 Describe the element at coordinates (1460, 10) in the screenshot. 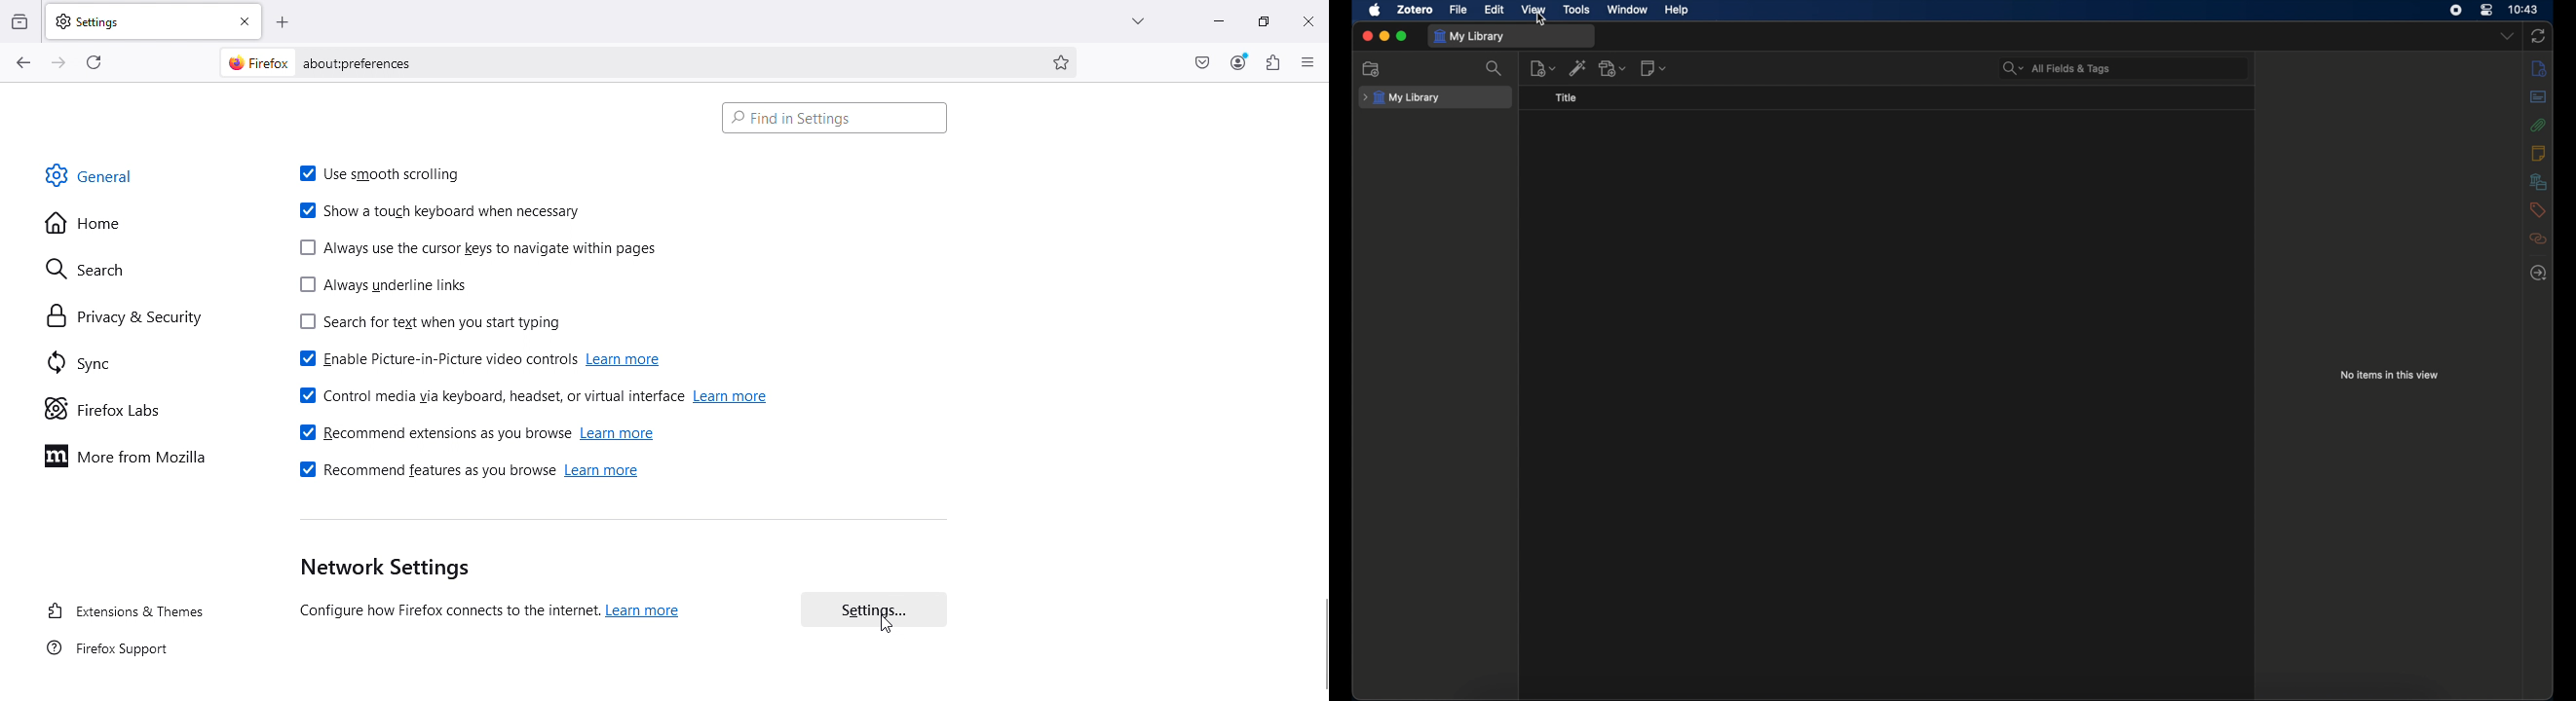

I see `file` at that location.